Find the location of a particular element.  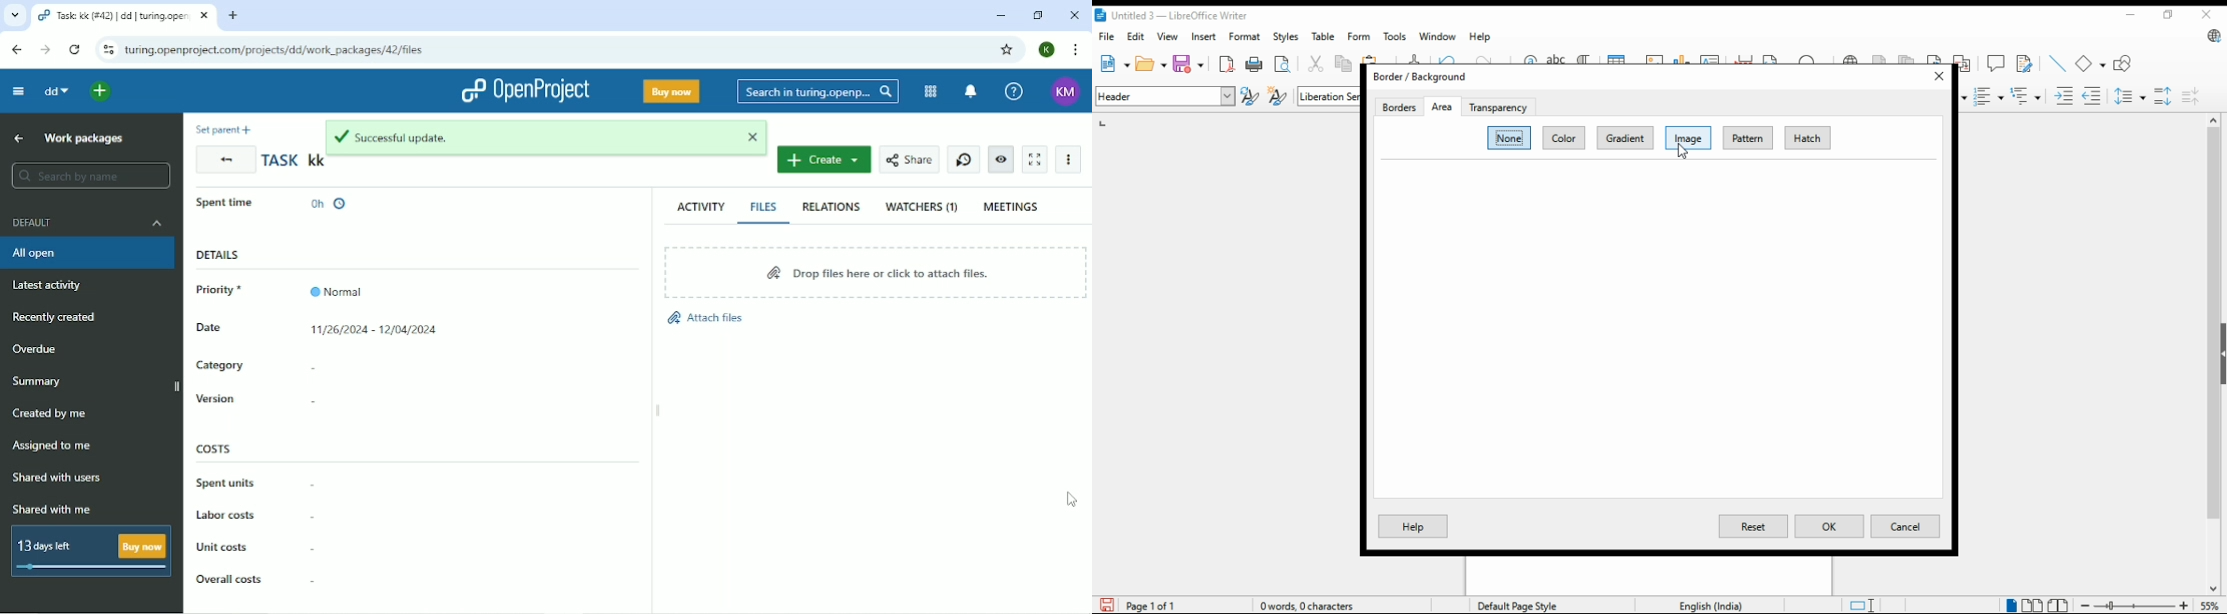

basic shape is located at coordinates (2092, 64).